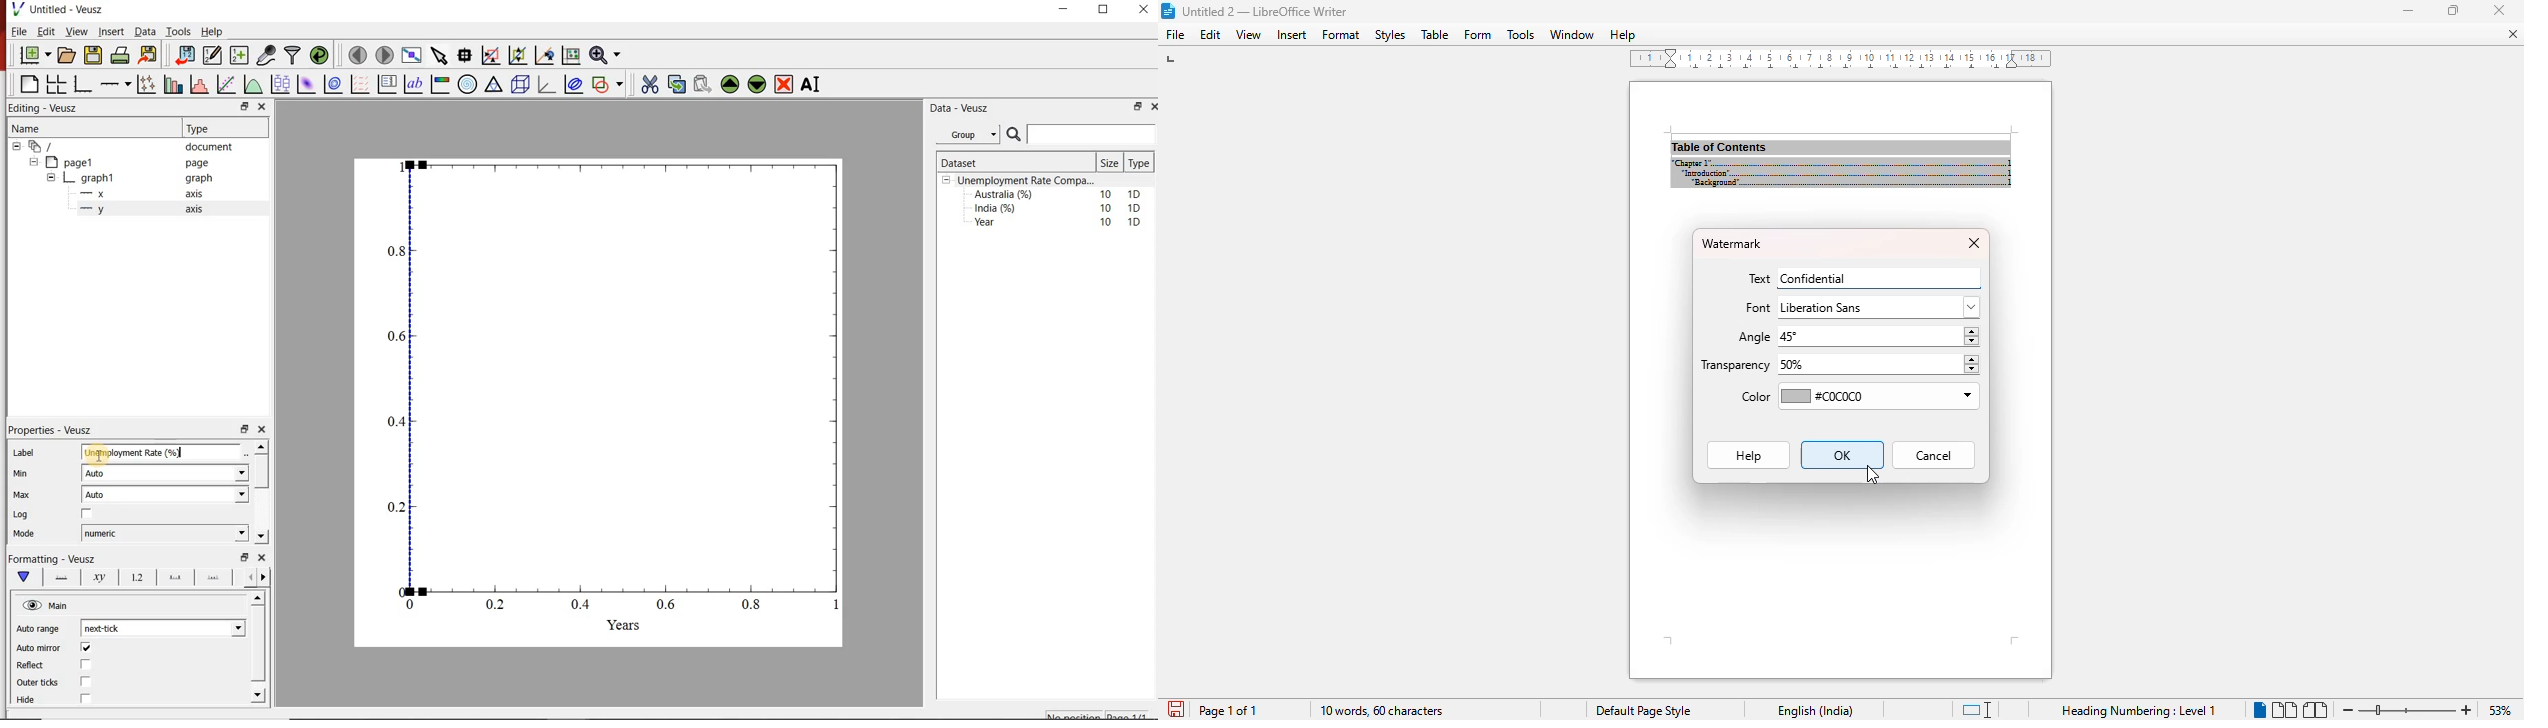 The image size is (2548, 728). What do you see at coordinates (440, 85) in the screenshot?
I see `image color bar` at bounding box center [440, 85].